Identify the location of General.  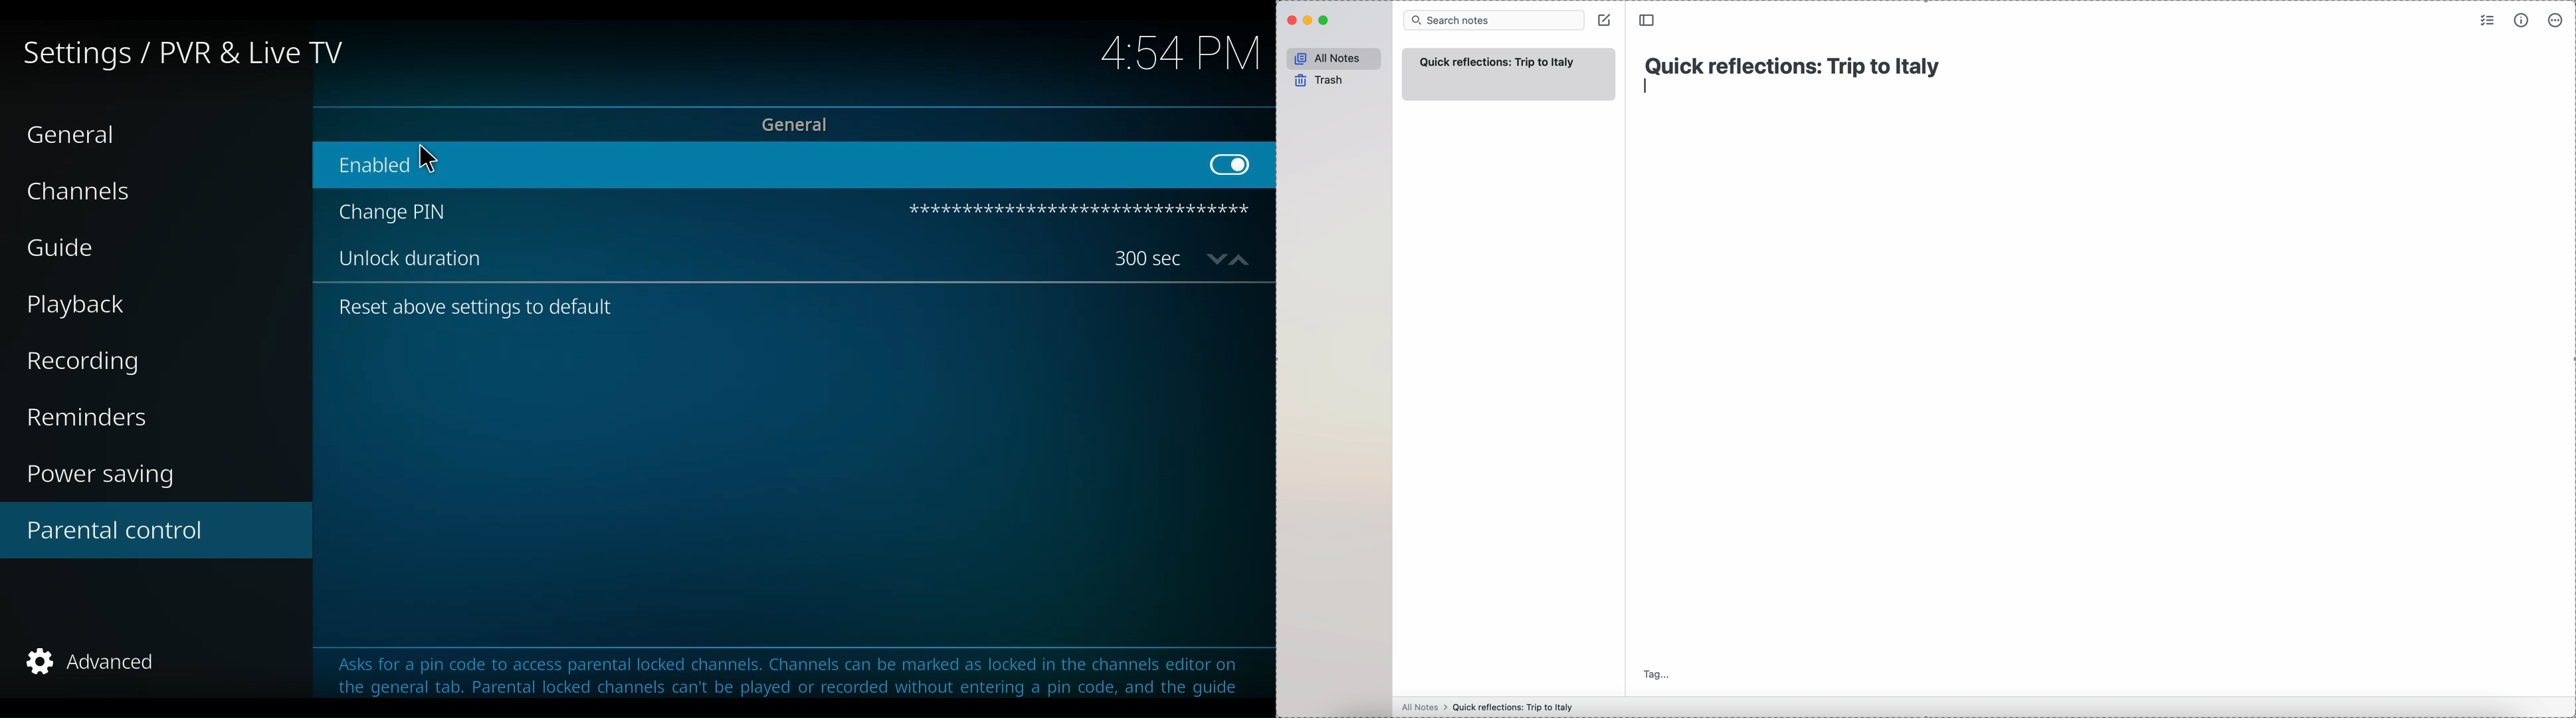
(794, 124).